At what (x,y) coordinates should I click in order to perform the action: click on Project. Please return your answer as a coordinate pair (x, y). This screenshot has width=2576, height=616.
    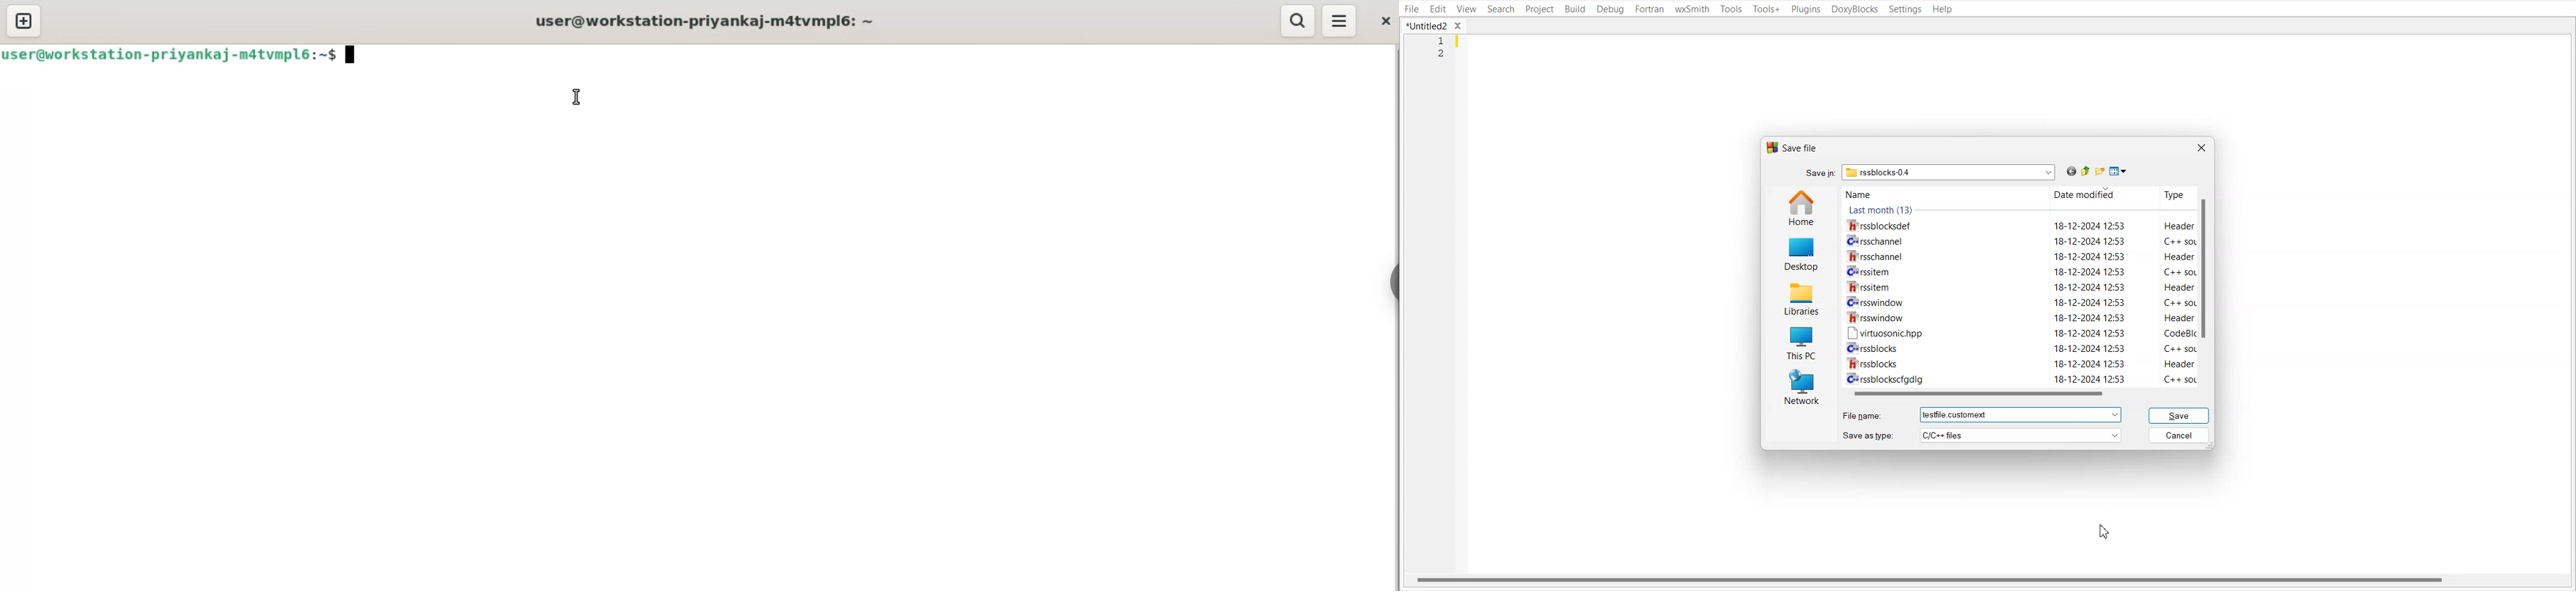
    Looking at the image, I should click on (1538, 9).